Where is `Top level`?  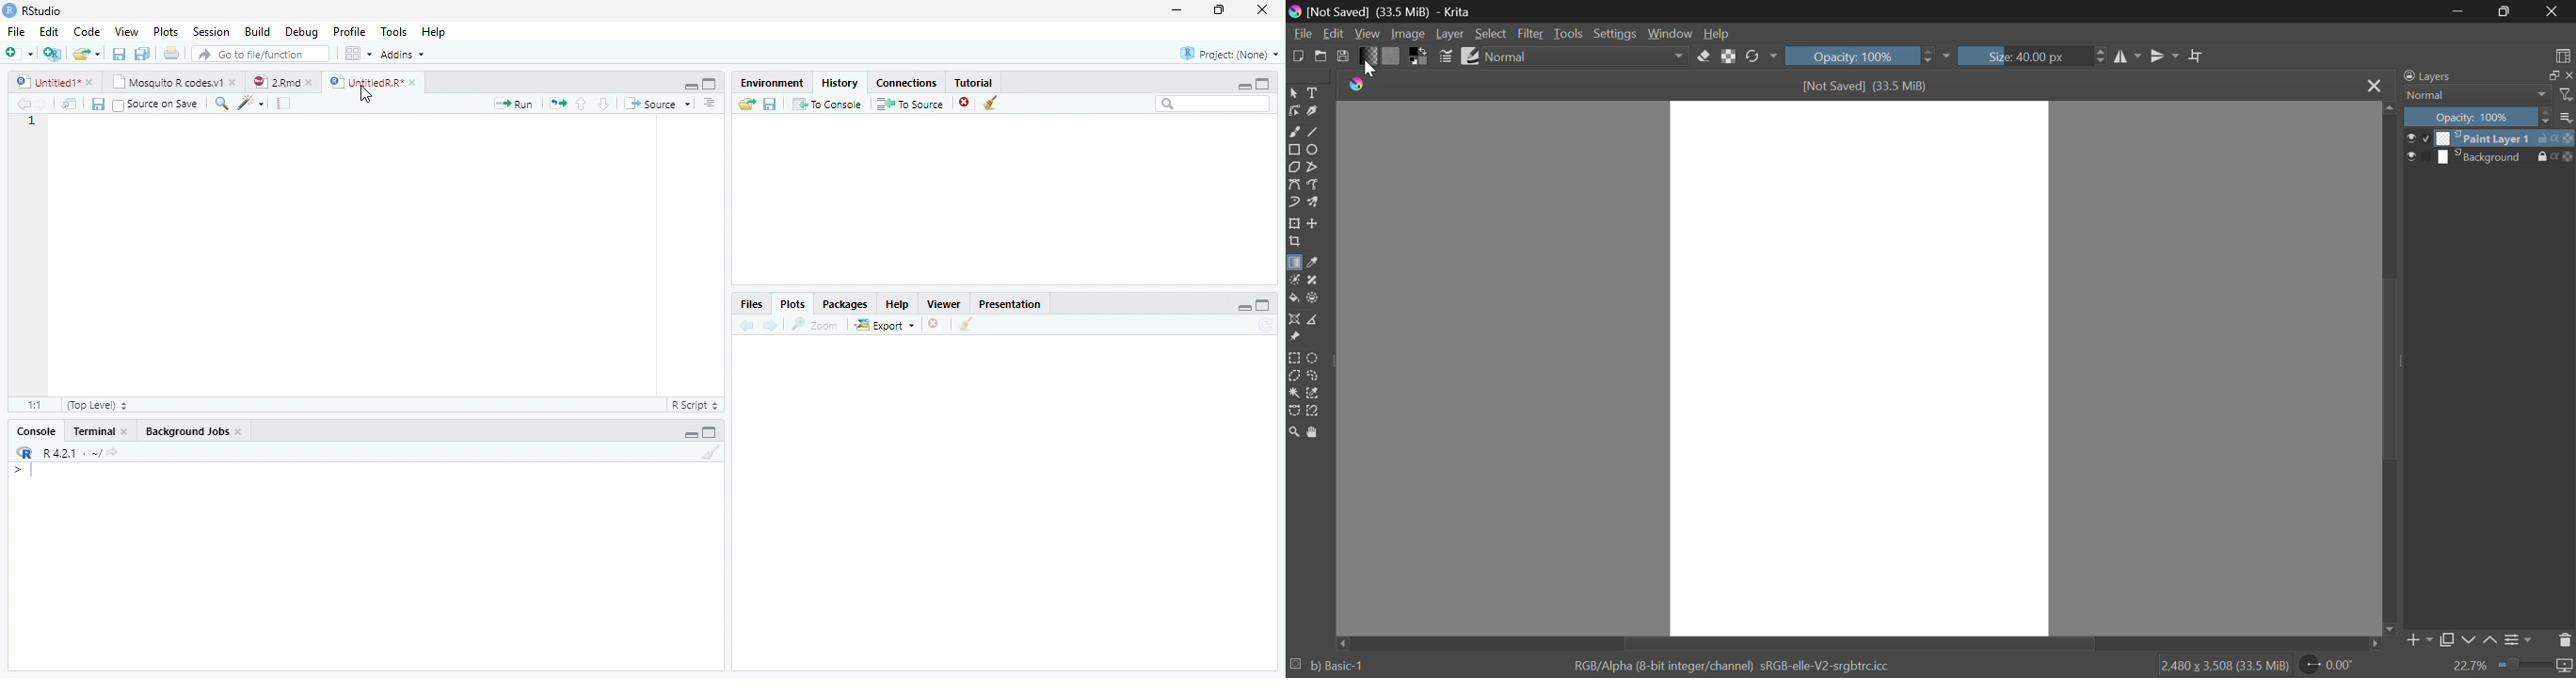 Top level is located at coordinates (98, 406).